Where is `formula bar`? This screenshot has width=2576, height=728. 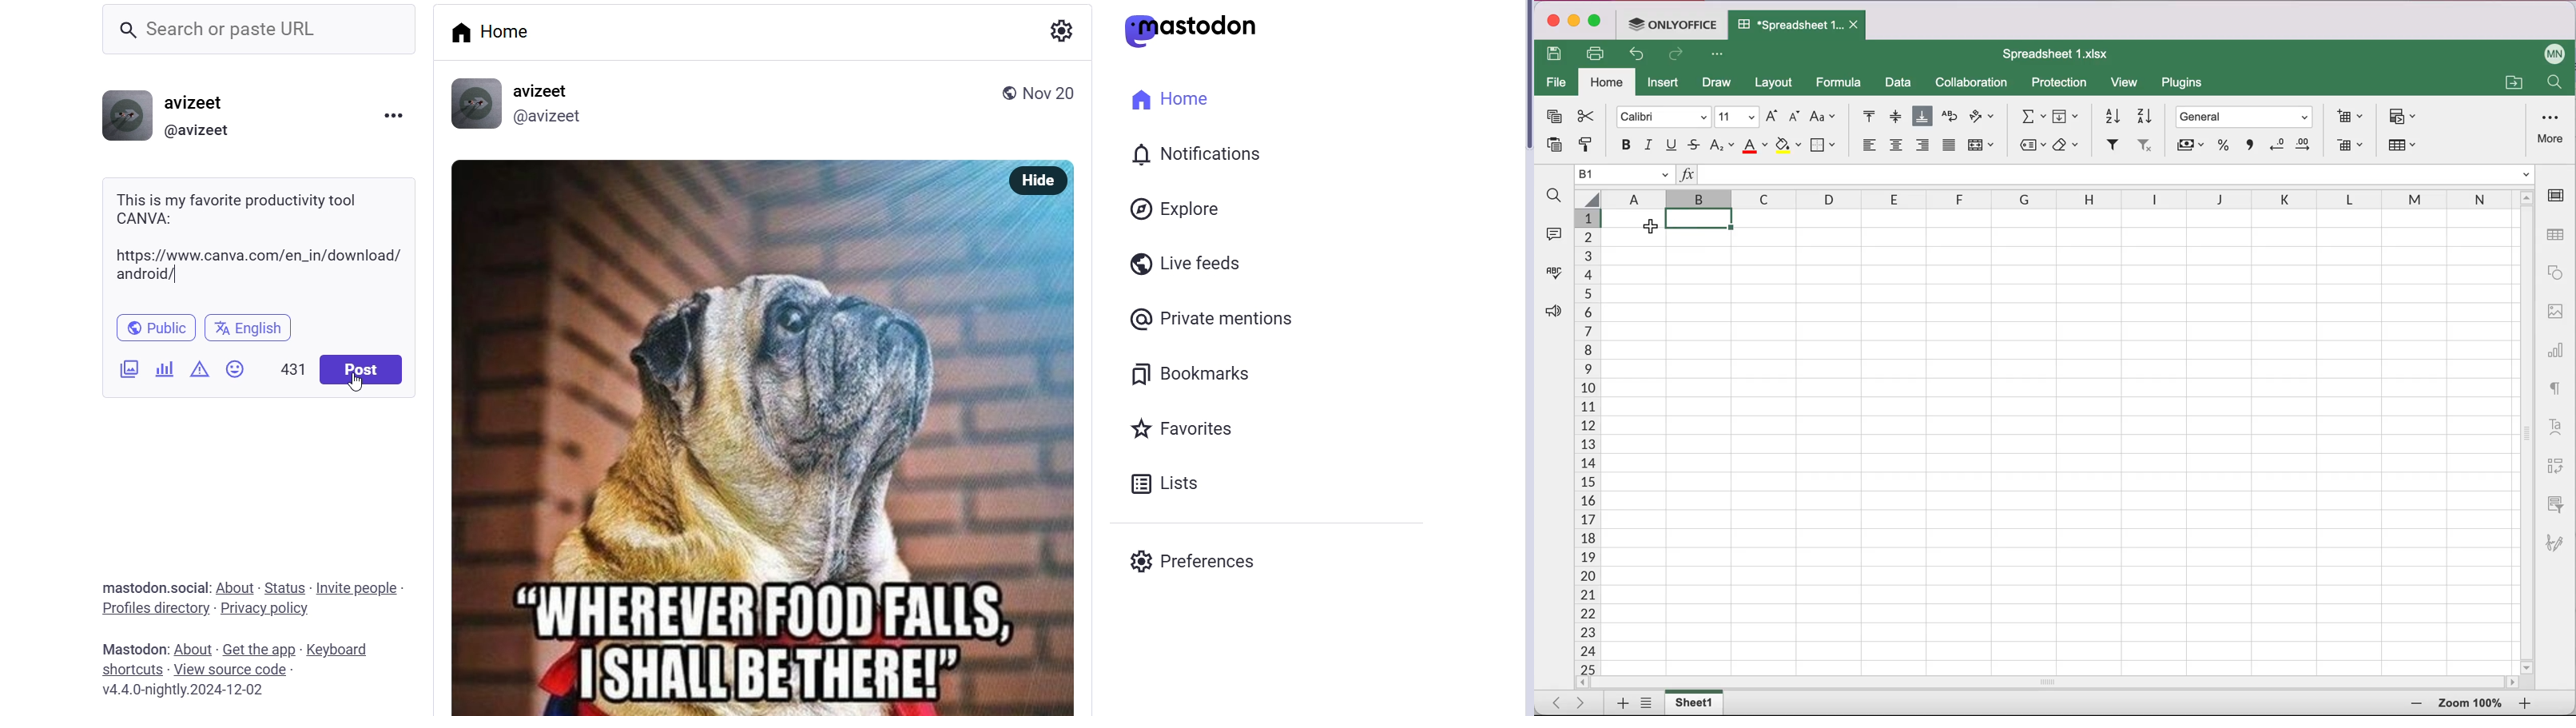 formula bar is located at coordinates (2118, 176).